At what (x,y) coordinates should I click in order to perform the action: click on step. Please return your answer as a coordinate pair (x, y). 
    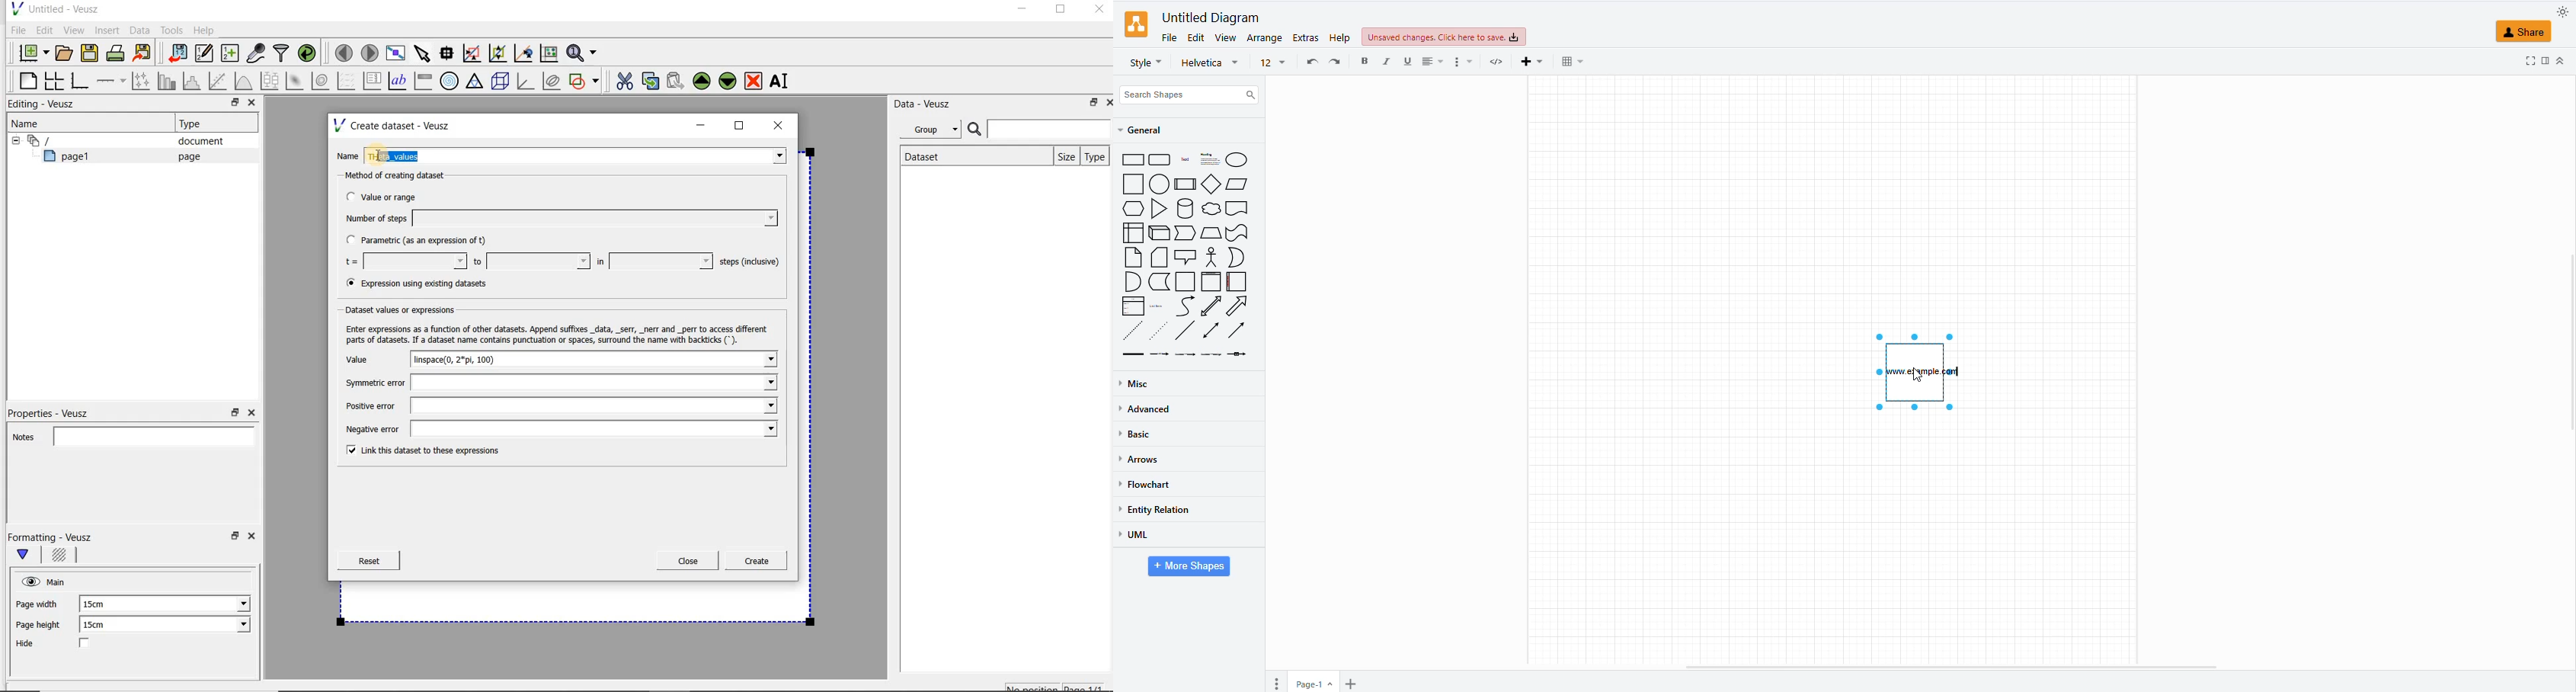
    Looking at the image, I should click on (1184, 234).